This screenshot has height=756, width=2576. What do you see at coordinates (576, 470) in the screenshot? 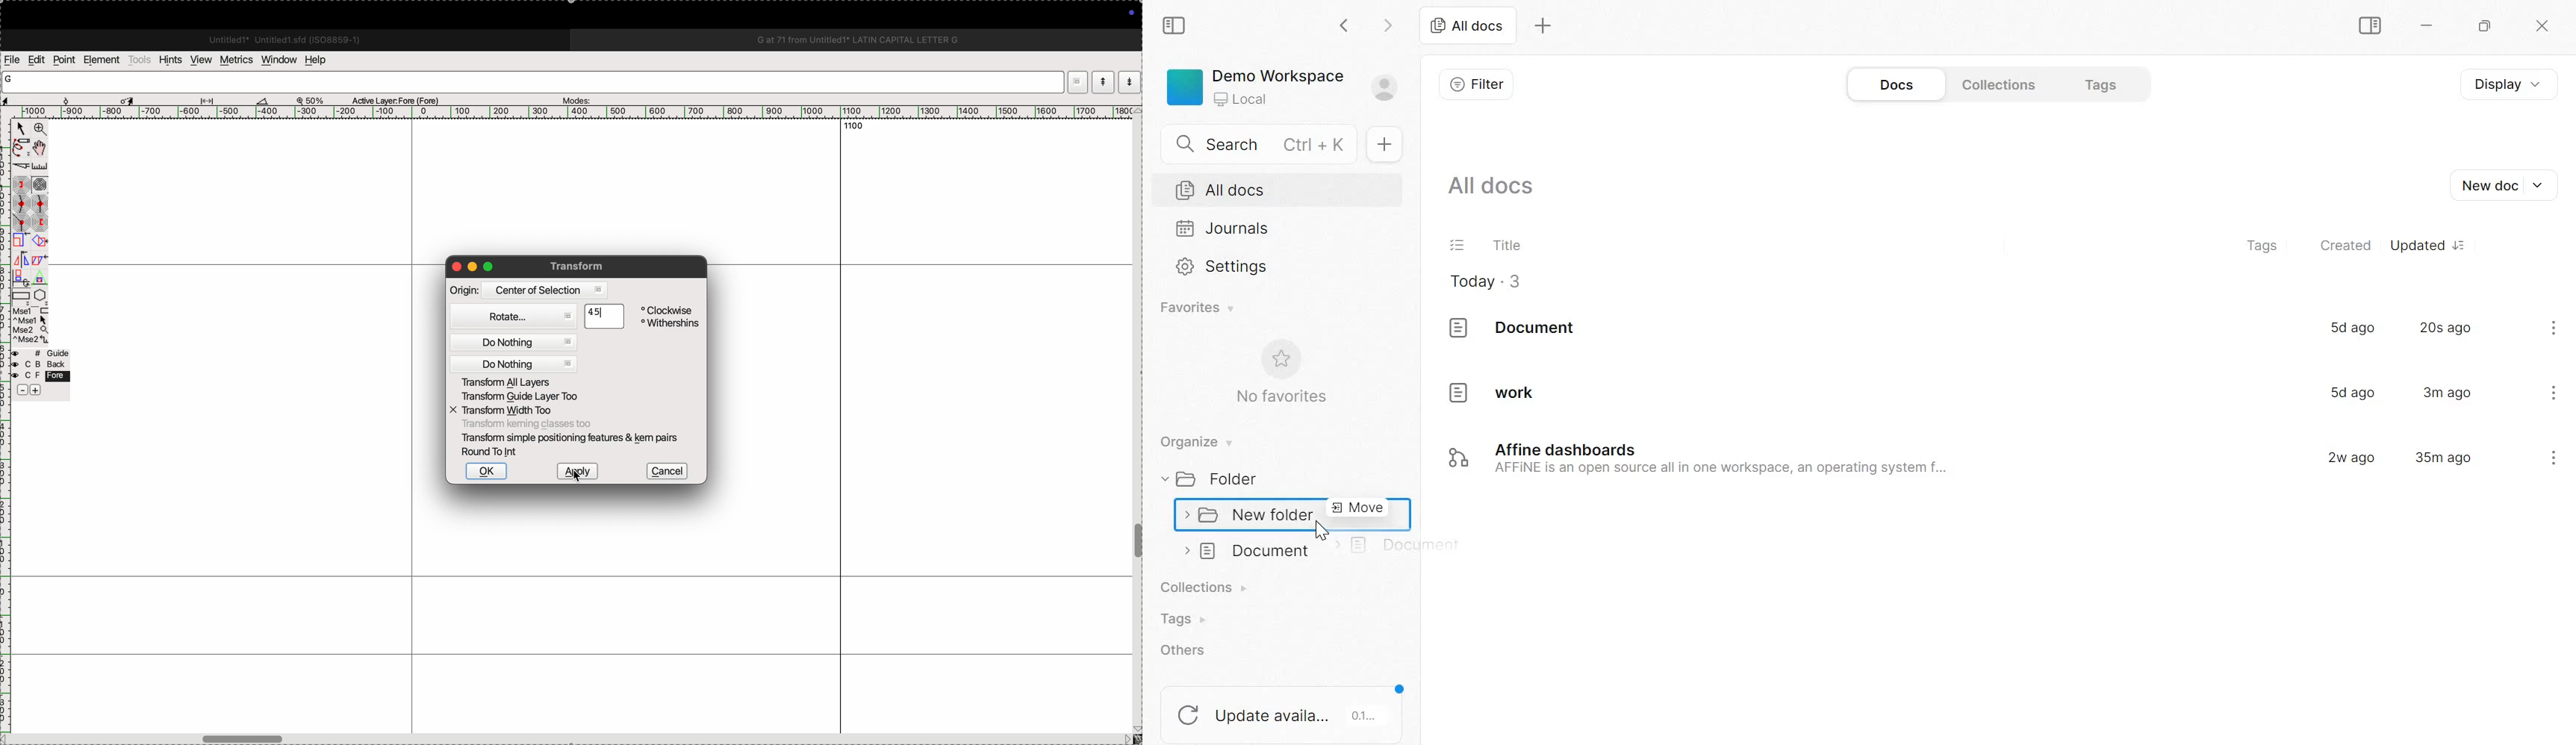
I see `apply` at bounding box center [576, 470].